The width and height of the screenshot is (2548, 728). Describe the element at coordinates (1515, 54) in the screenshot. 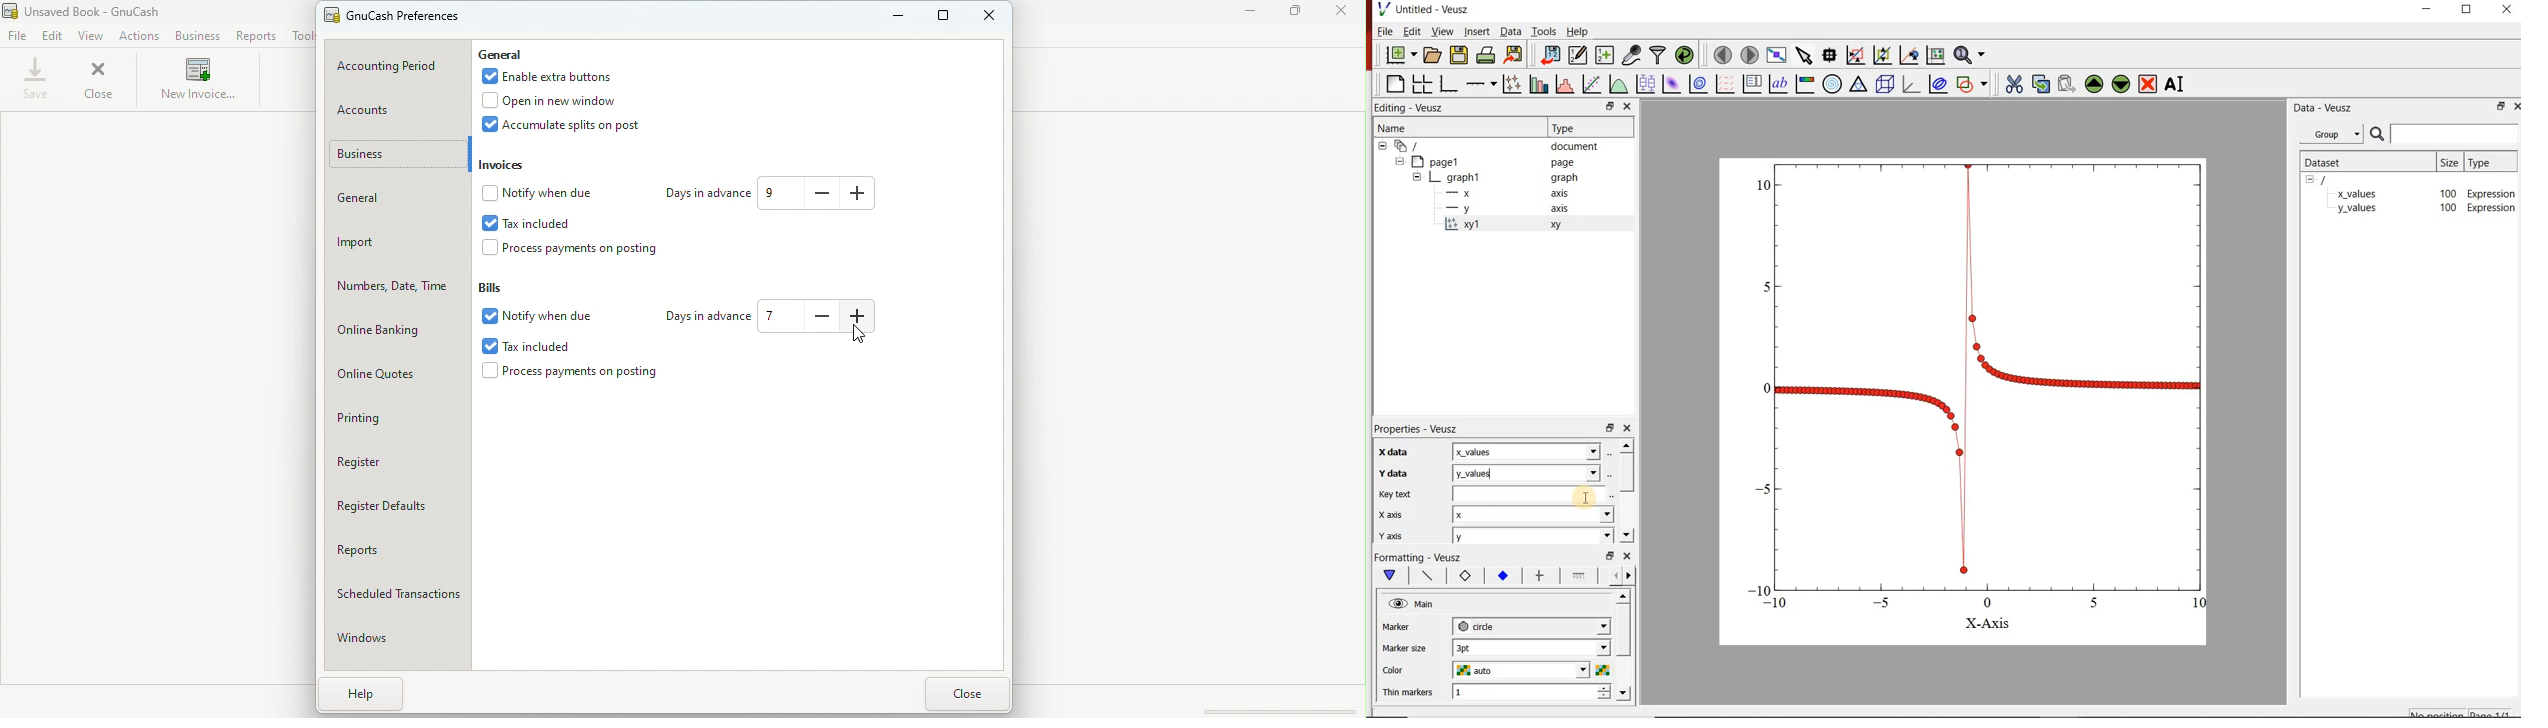

I see `export to graphics format` at that location.